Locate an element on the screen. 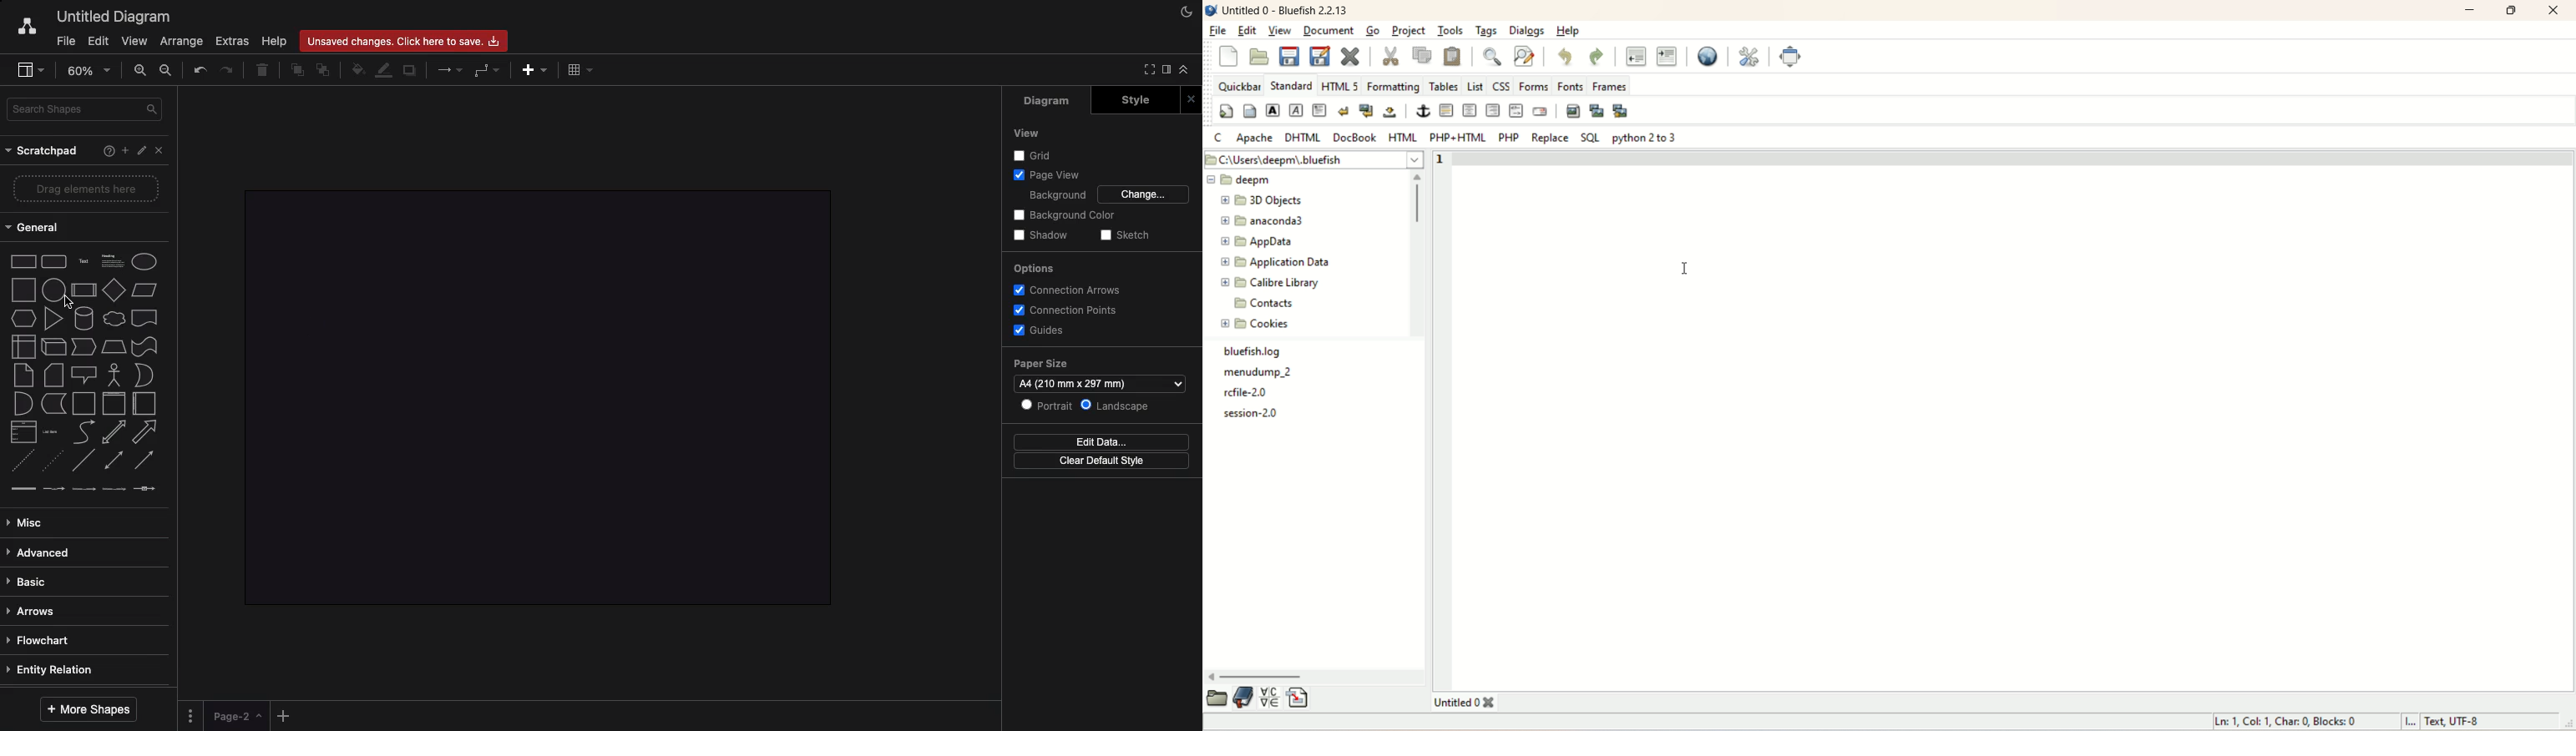  horizontal scroll bar is located at coordinates (1315, 674).